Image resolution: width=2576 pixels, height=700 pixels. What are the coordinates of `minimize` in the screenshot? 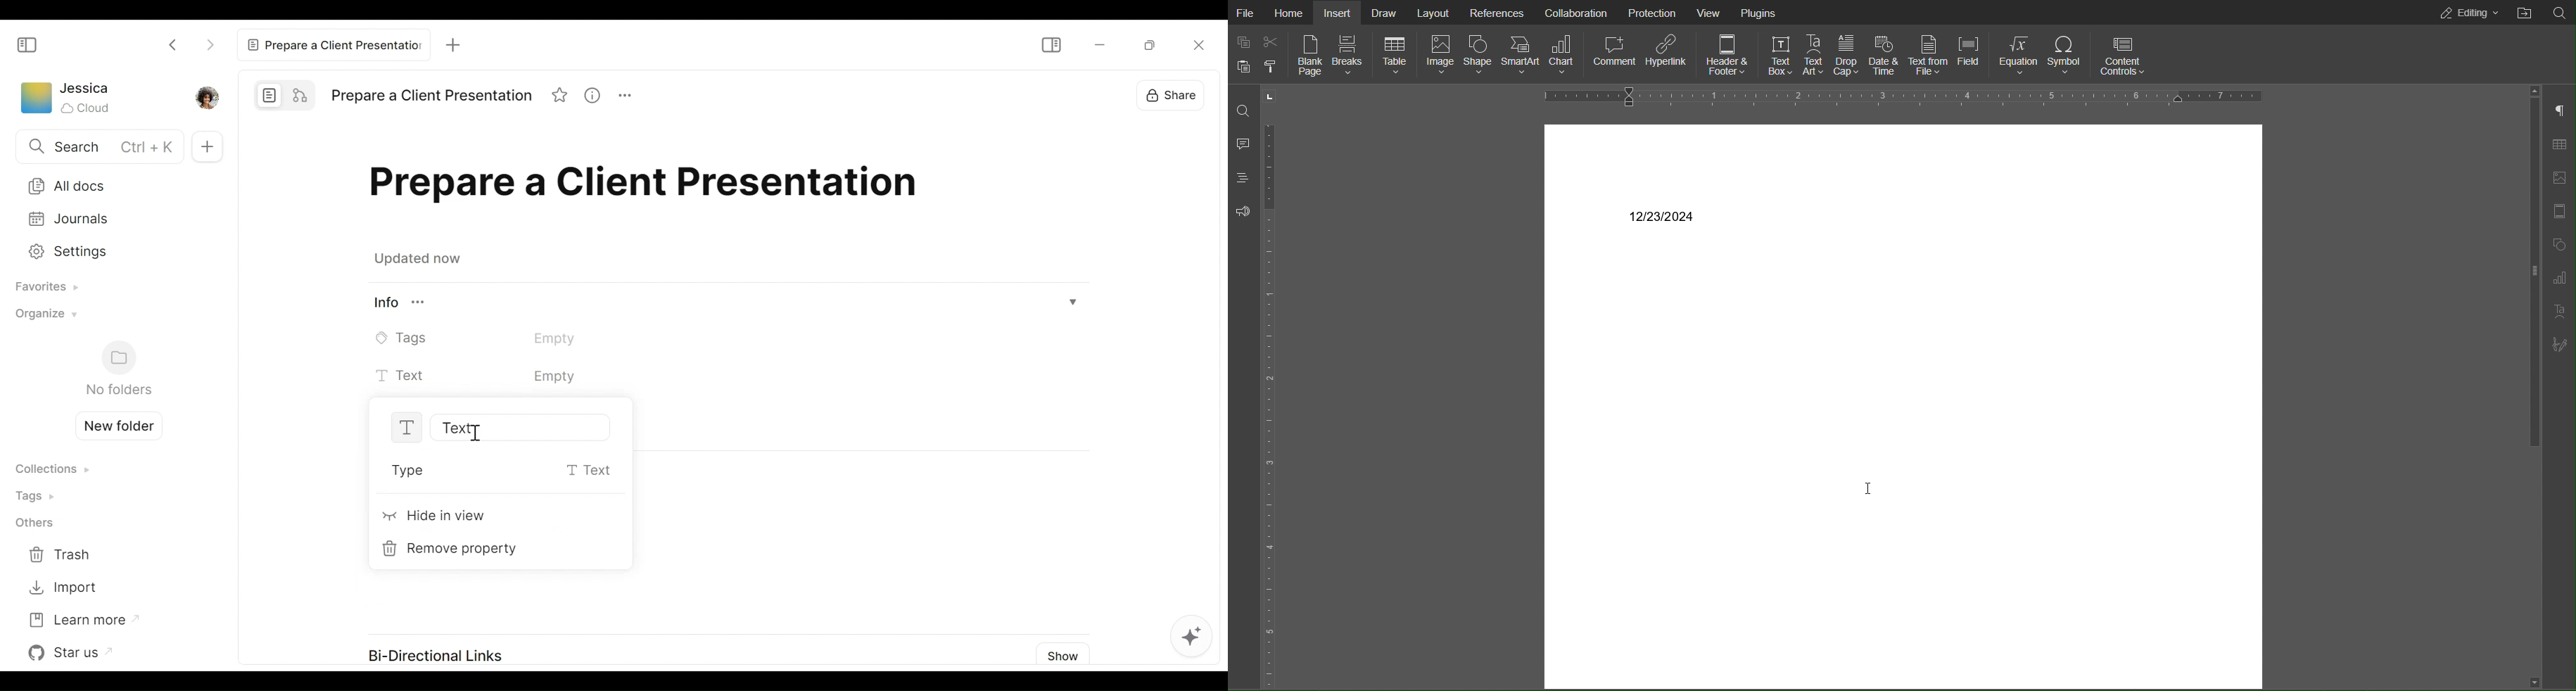 It's located at (1099, 45).